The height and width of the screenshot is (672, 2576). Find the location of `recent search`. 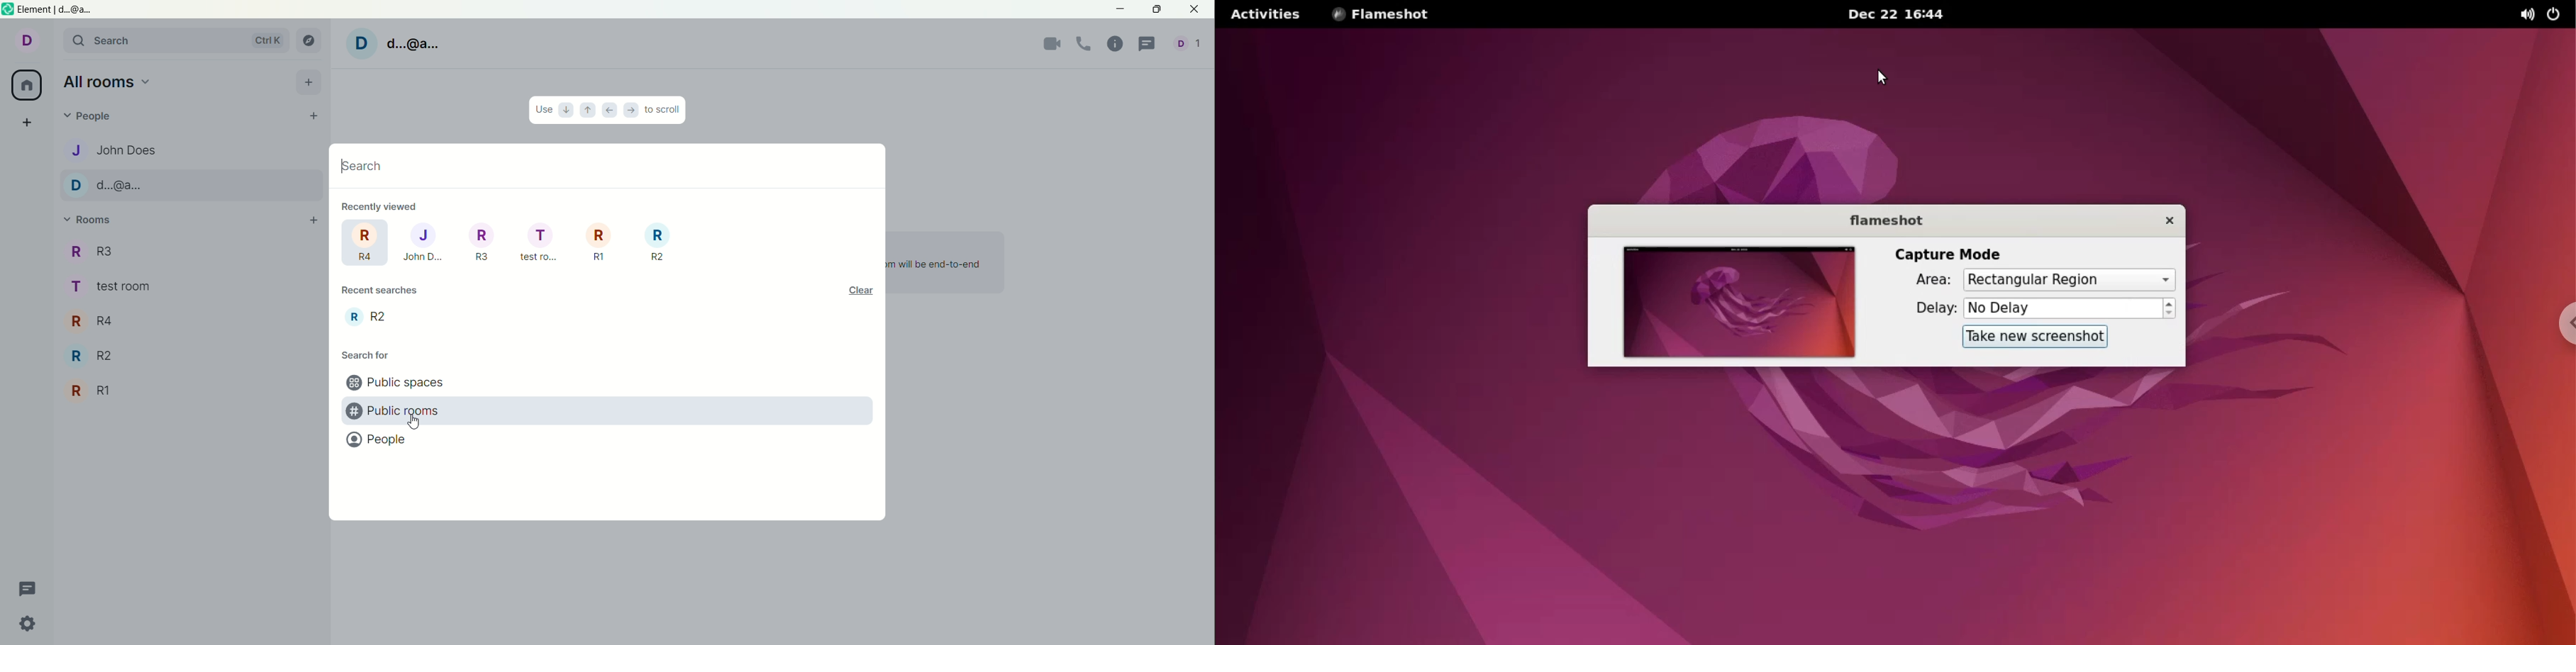

recent search is located at coordinates (385, 290).